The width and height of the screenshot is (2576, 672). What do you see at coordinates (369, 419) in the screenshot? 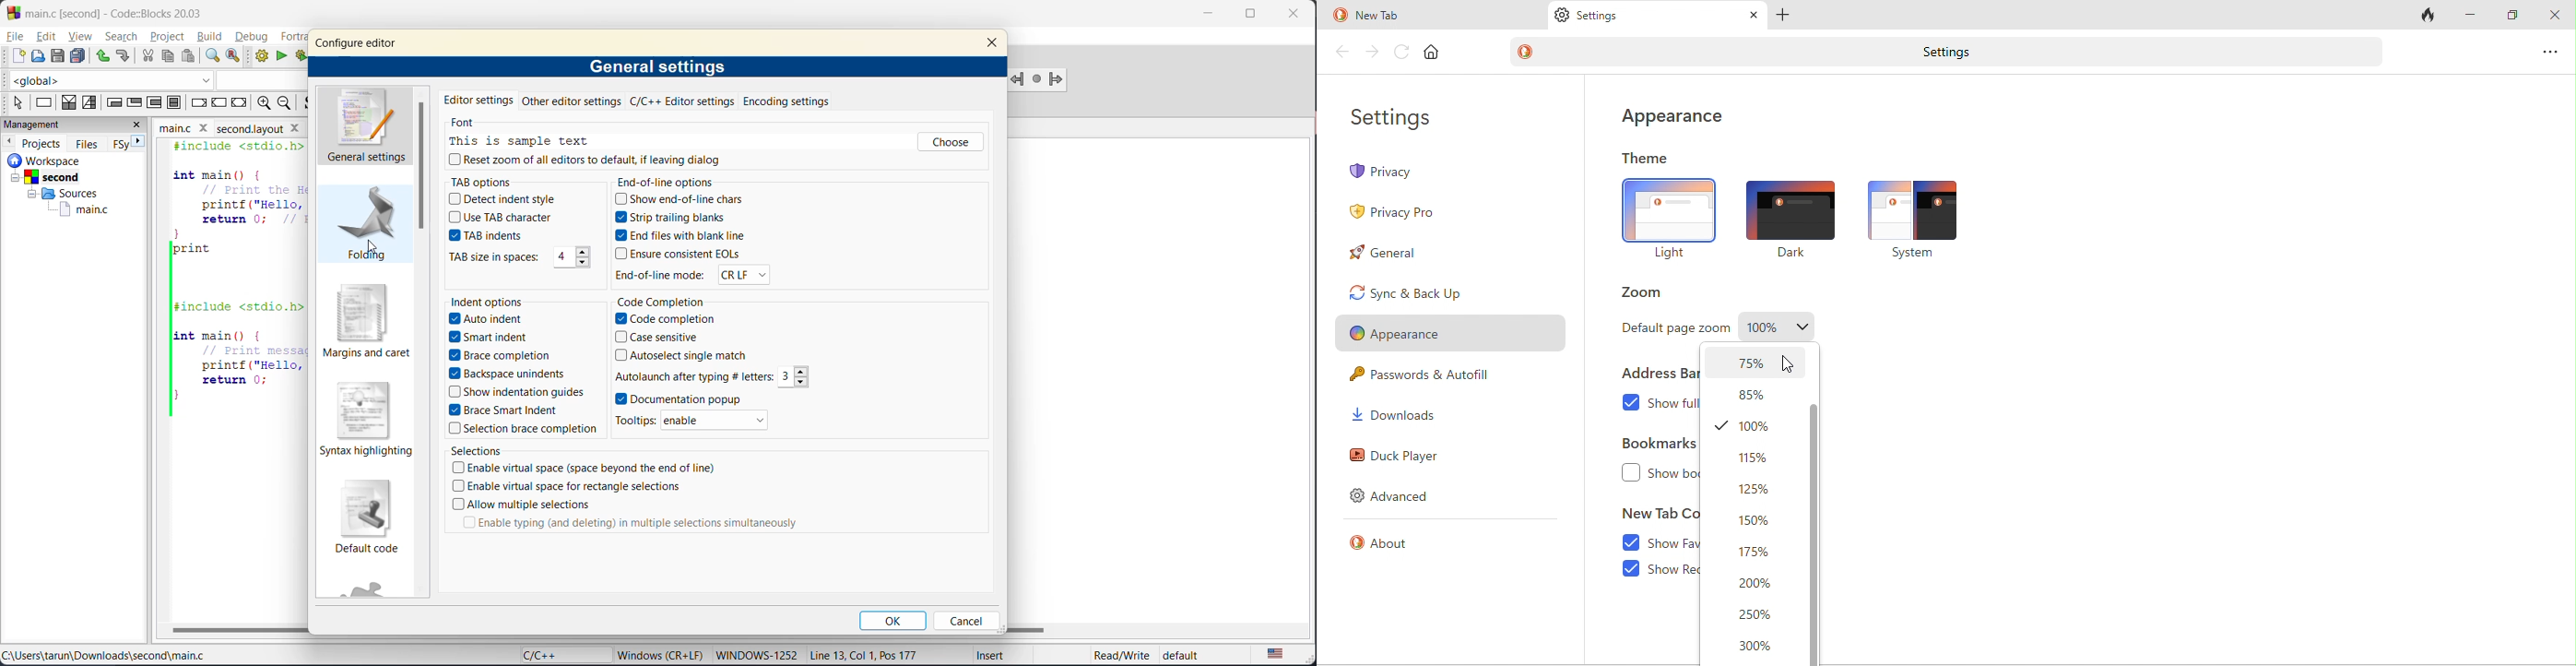
I see `syntax highlighting` at bounding box center [369, 419].